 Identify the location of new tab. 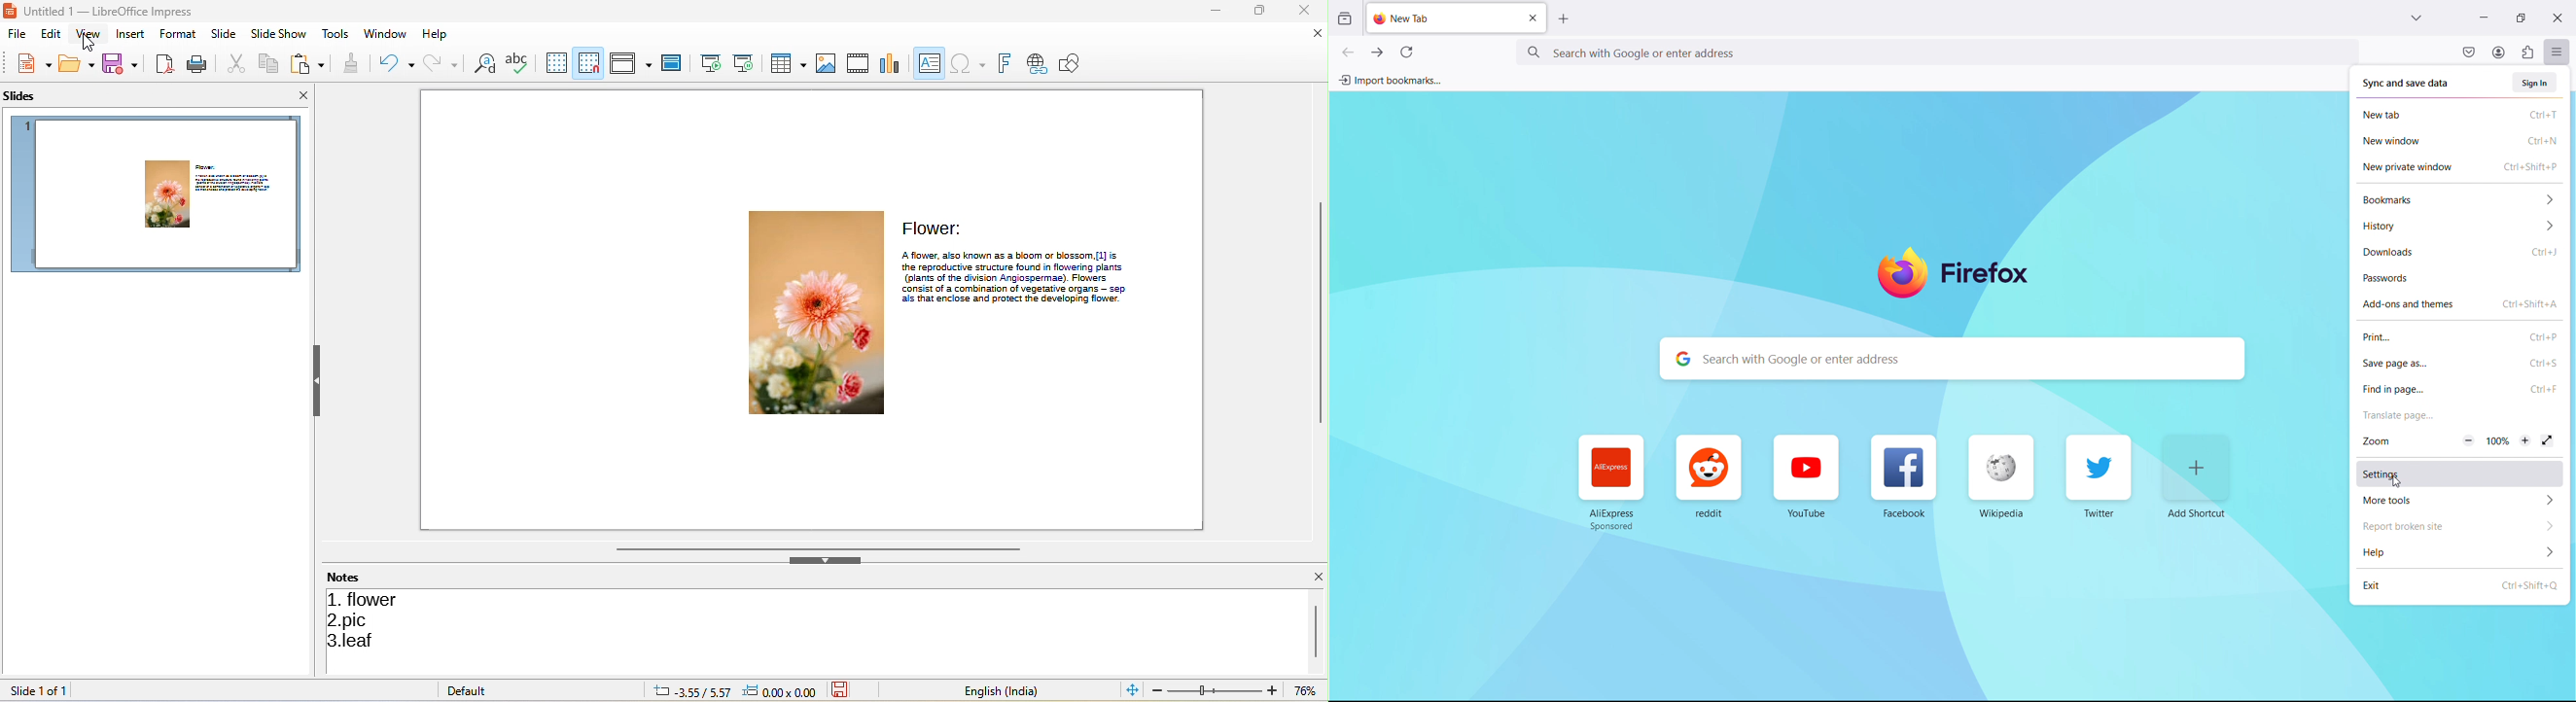
(2461, 114).